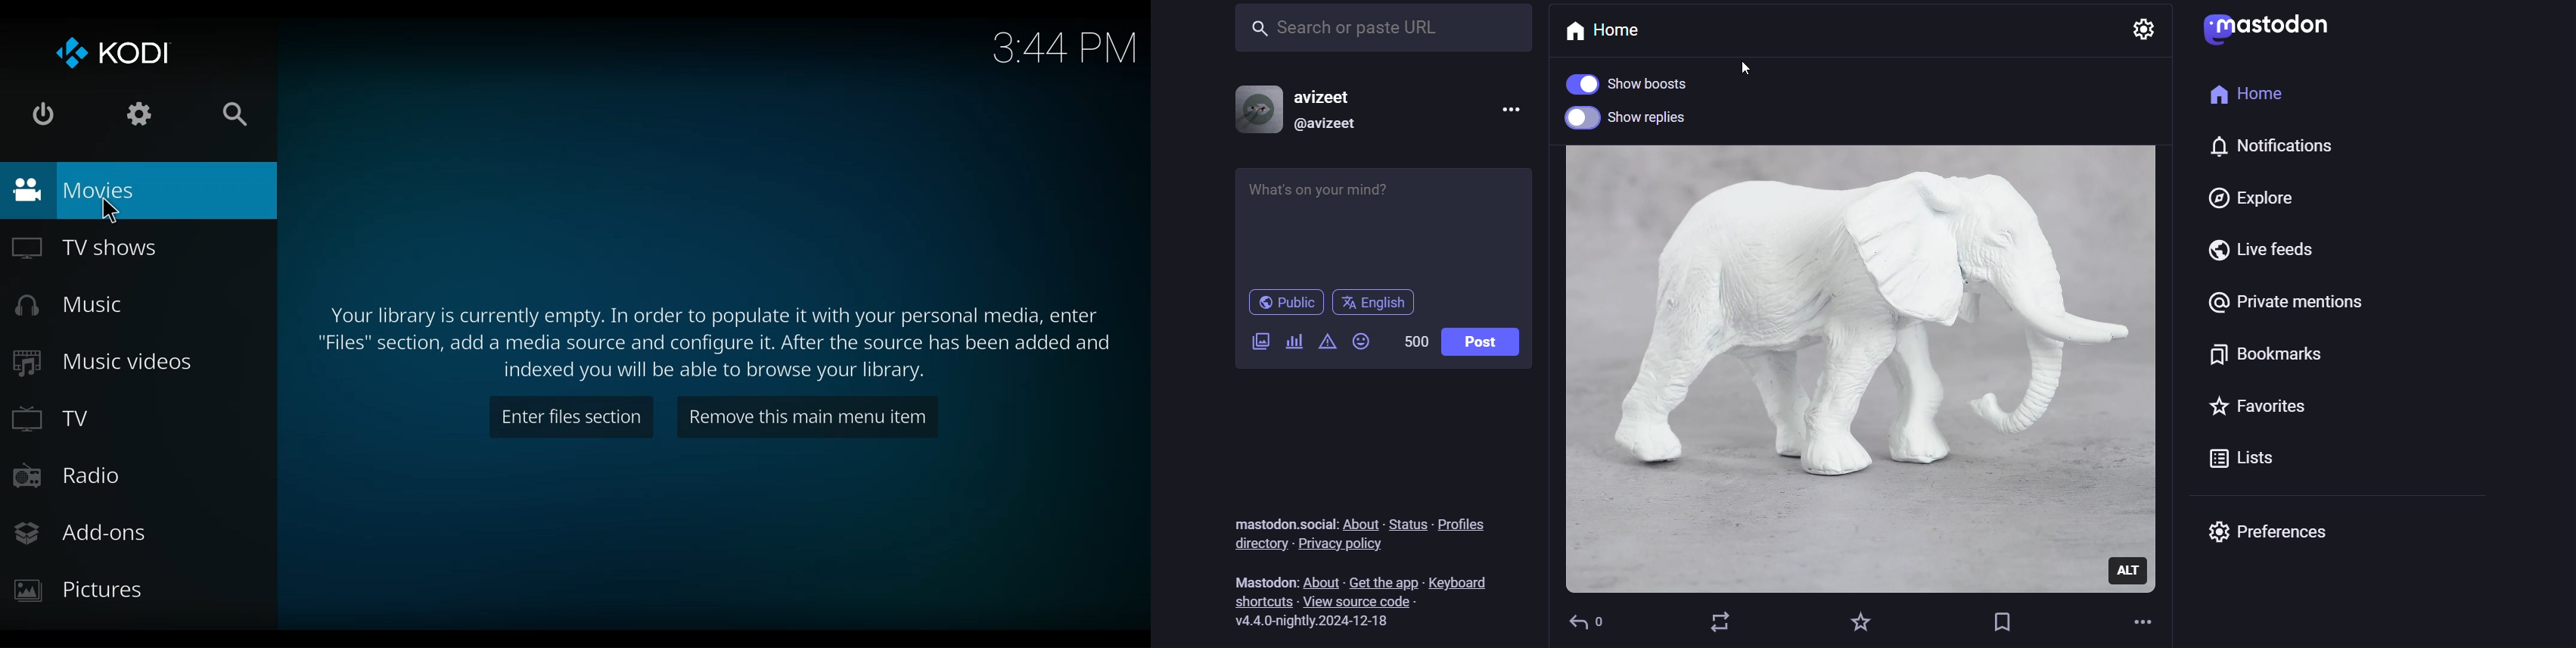 This screenshot has height=672, width=2576. What do you see at coordinates (114, 210) in the screenshot?
I see `Cursor` at bounding box center [114, 210].